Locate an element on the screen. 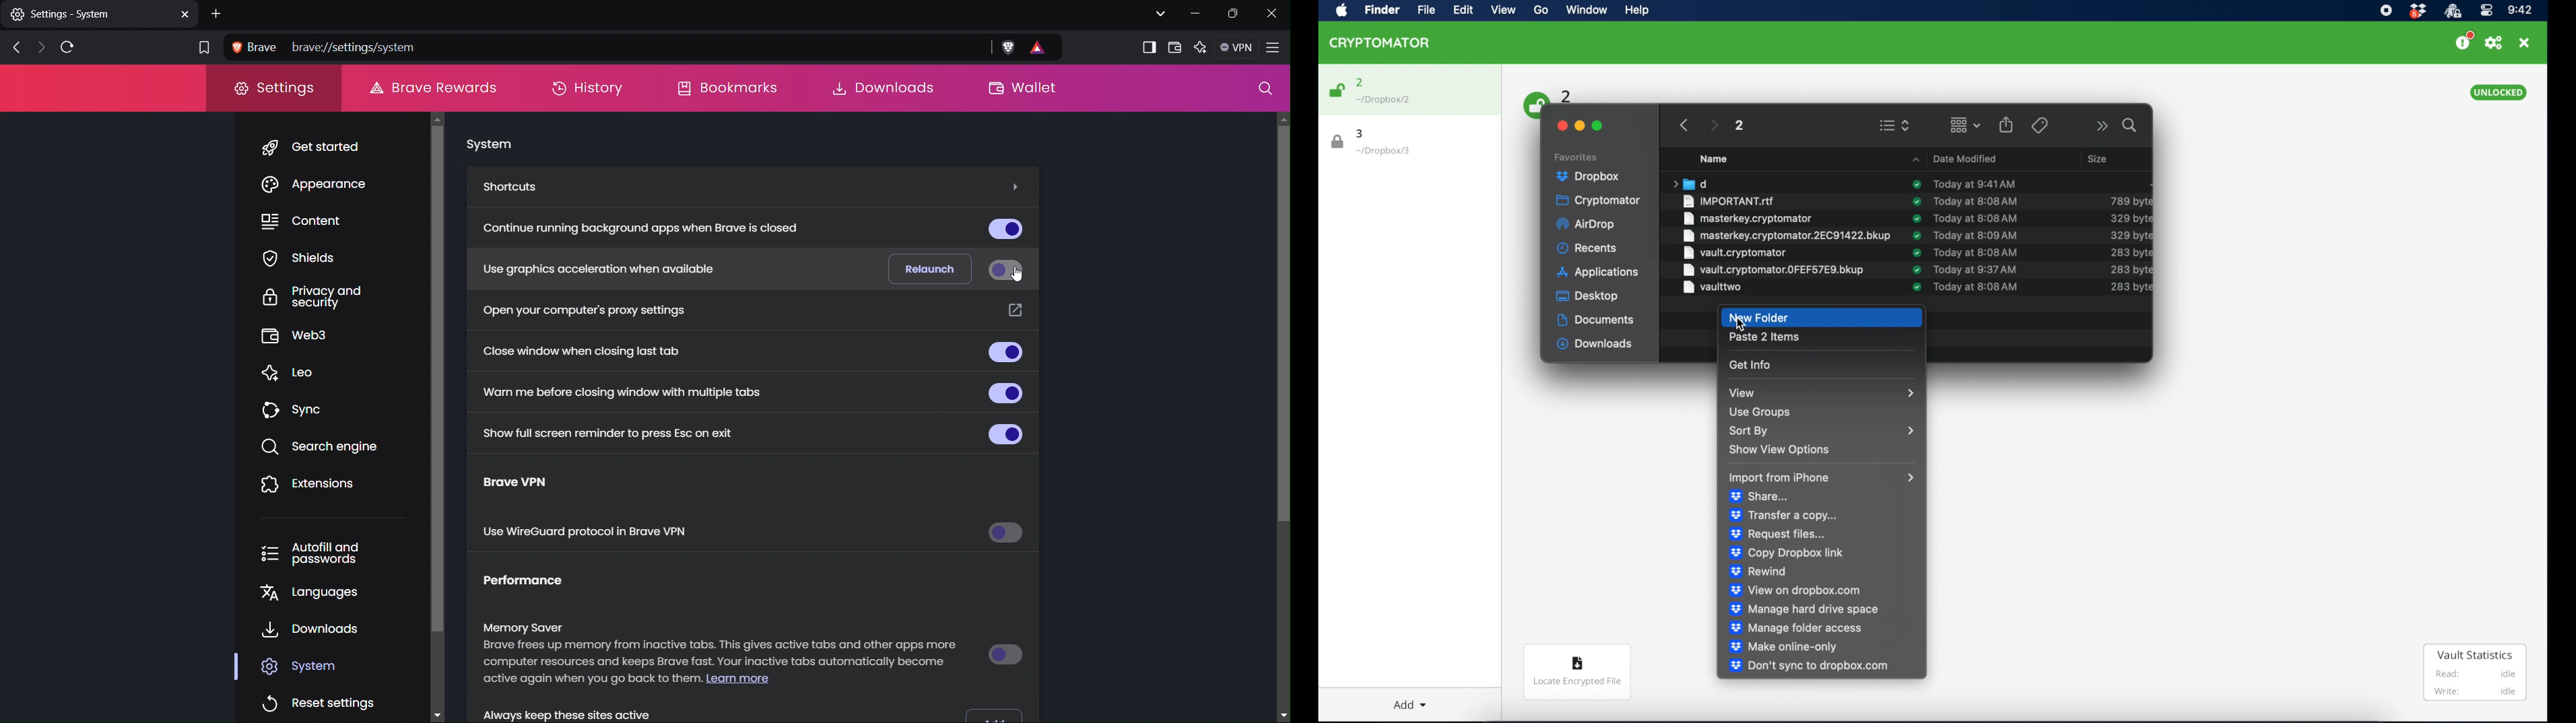 This screenshot has height=728, width=2576. Continue running background apps when Brave is closed is located at coordinates (647, 230).